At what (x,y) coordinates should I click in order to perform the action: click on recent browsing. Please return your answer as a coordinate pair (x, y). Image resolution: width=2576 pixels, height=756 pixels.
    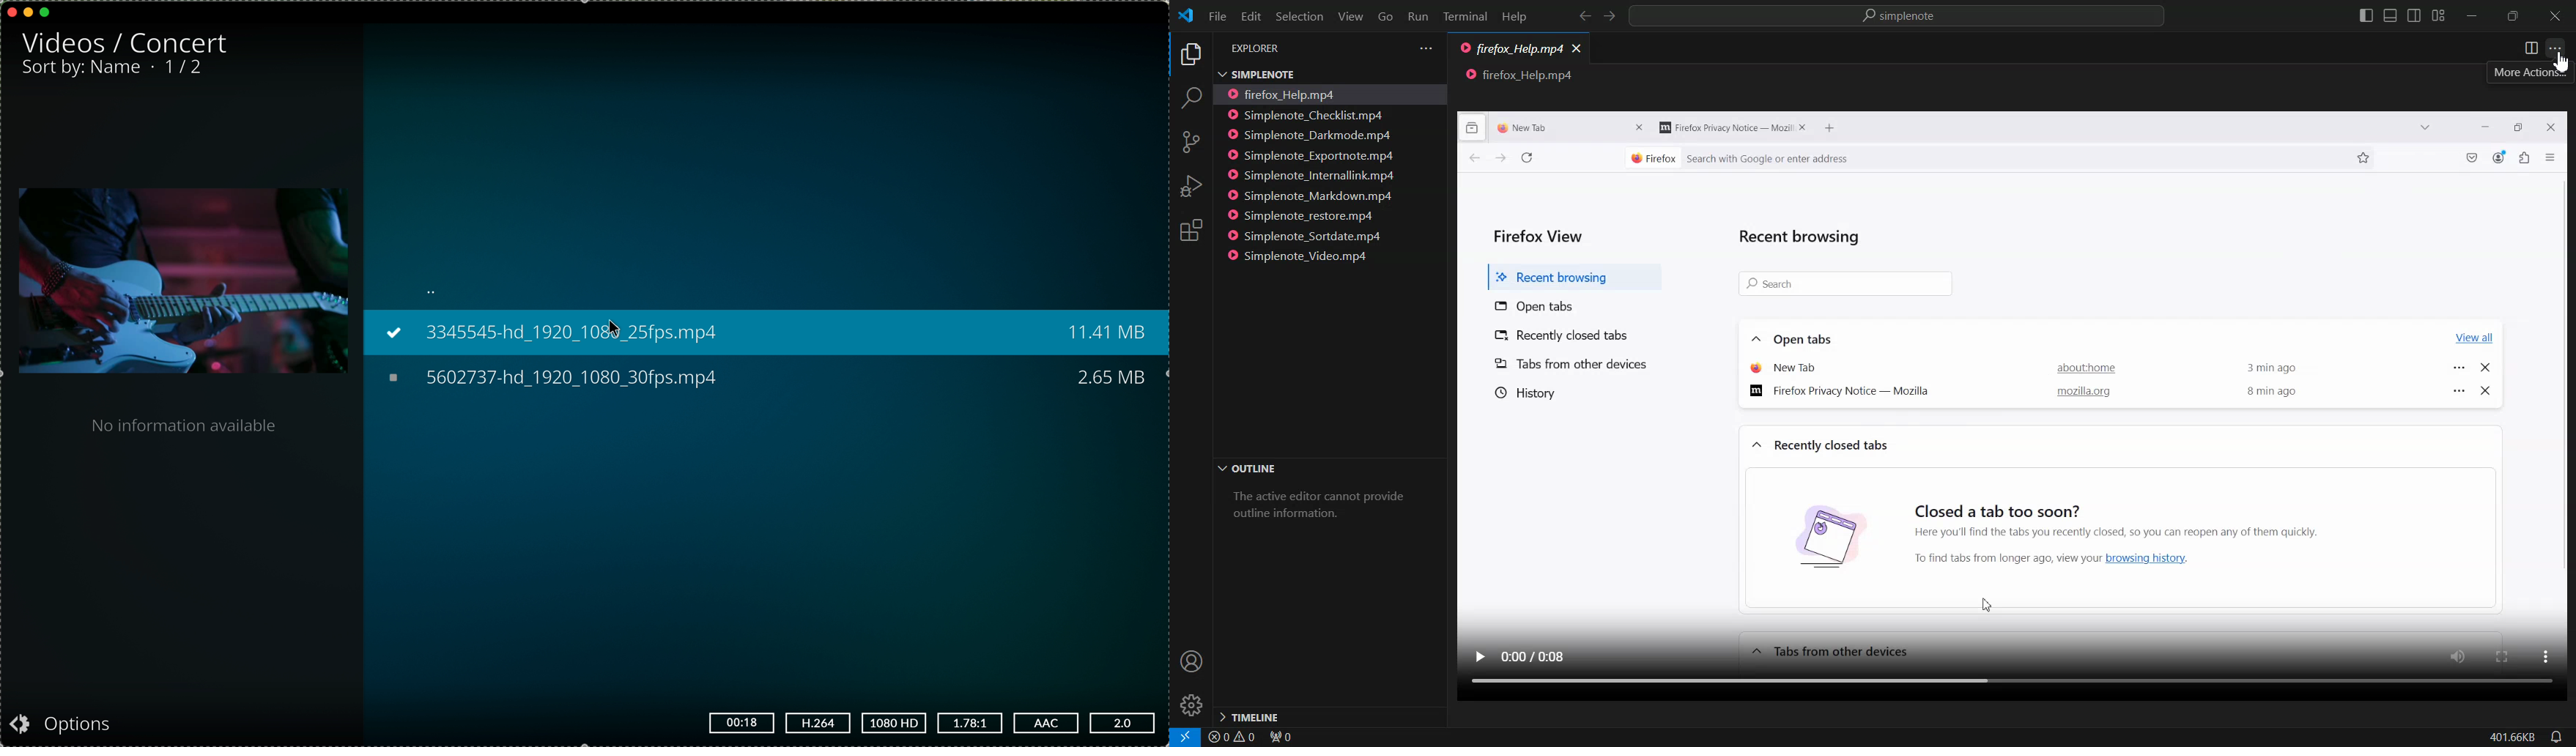
    Looking at the image, I should click on (1569, 273).